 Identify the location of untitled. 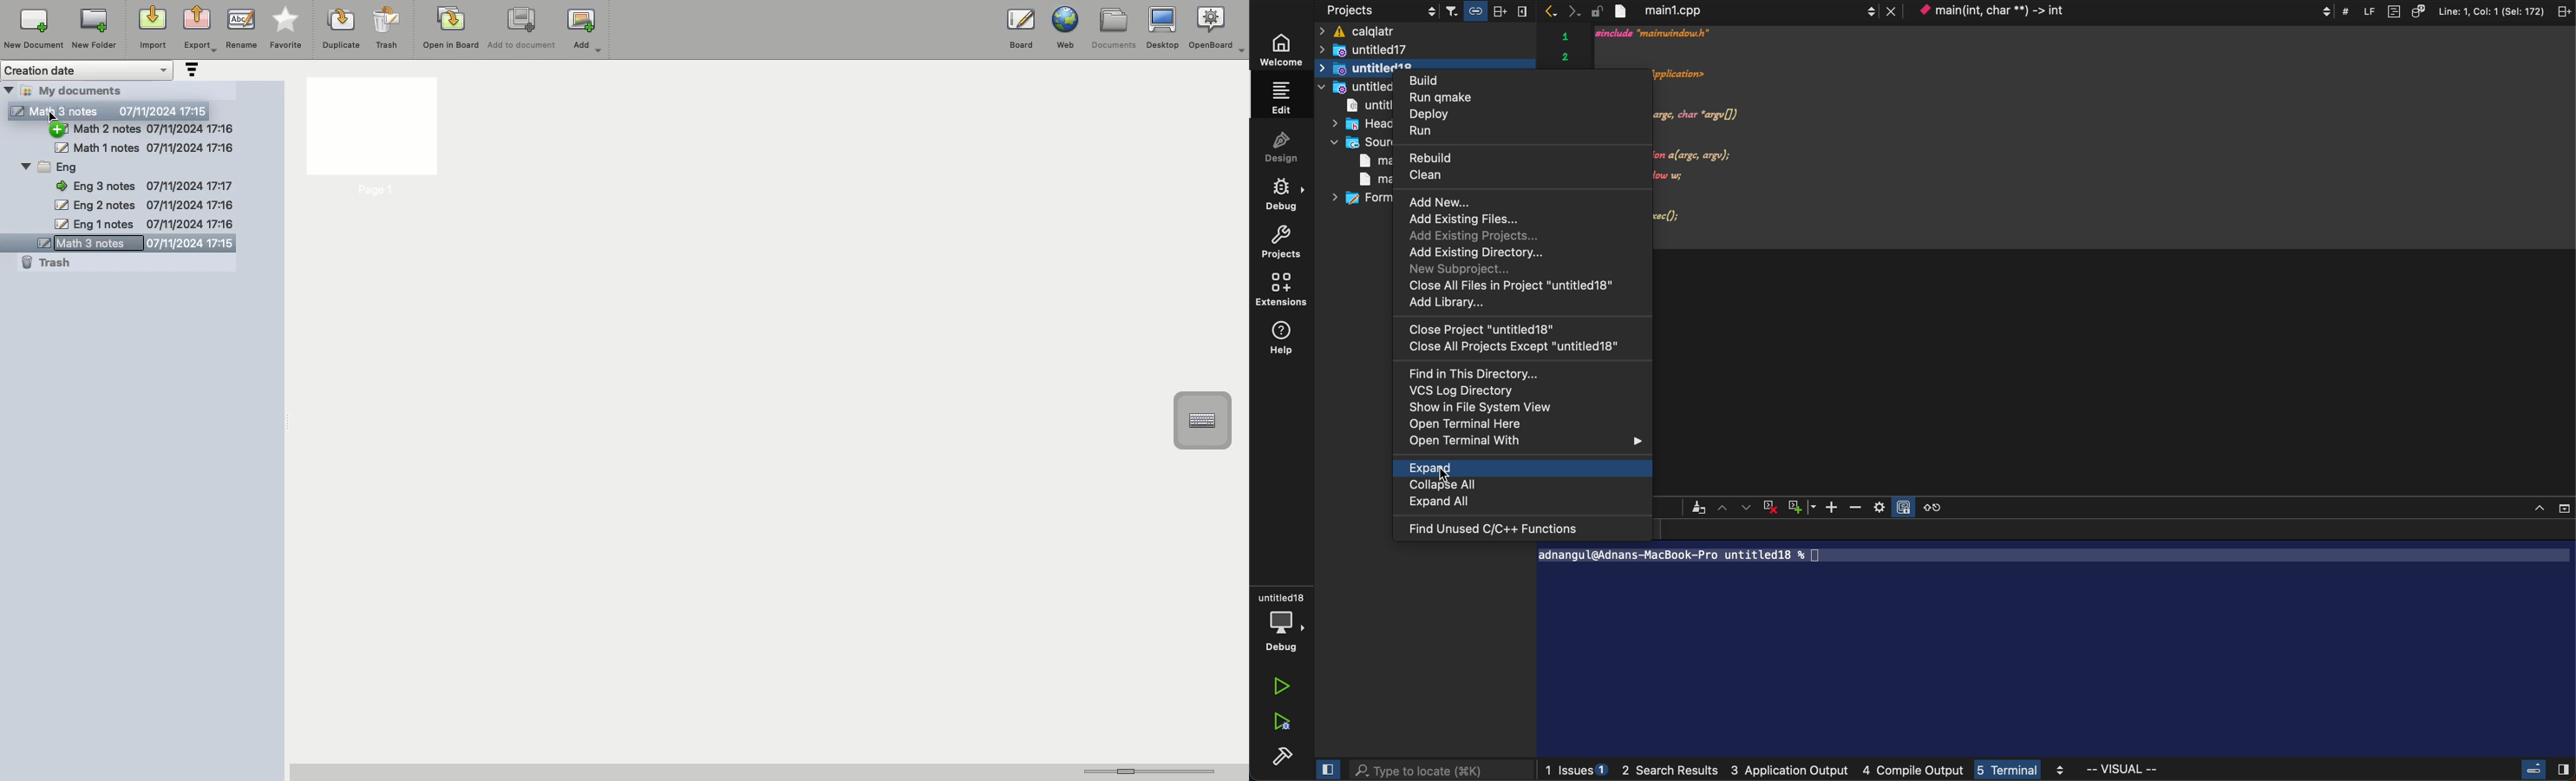
(1419, 50).